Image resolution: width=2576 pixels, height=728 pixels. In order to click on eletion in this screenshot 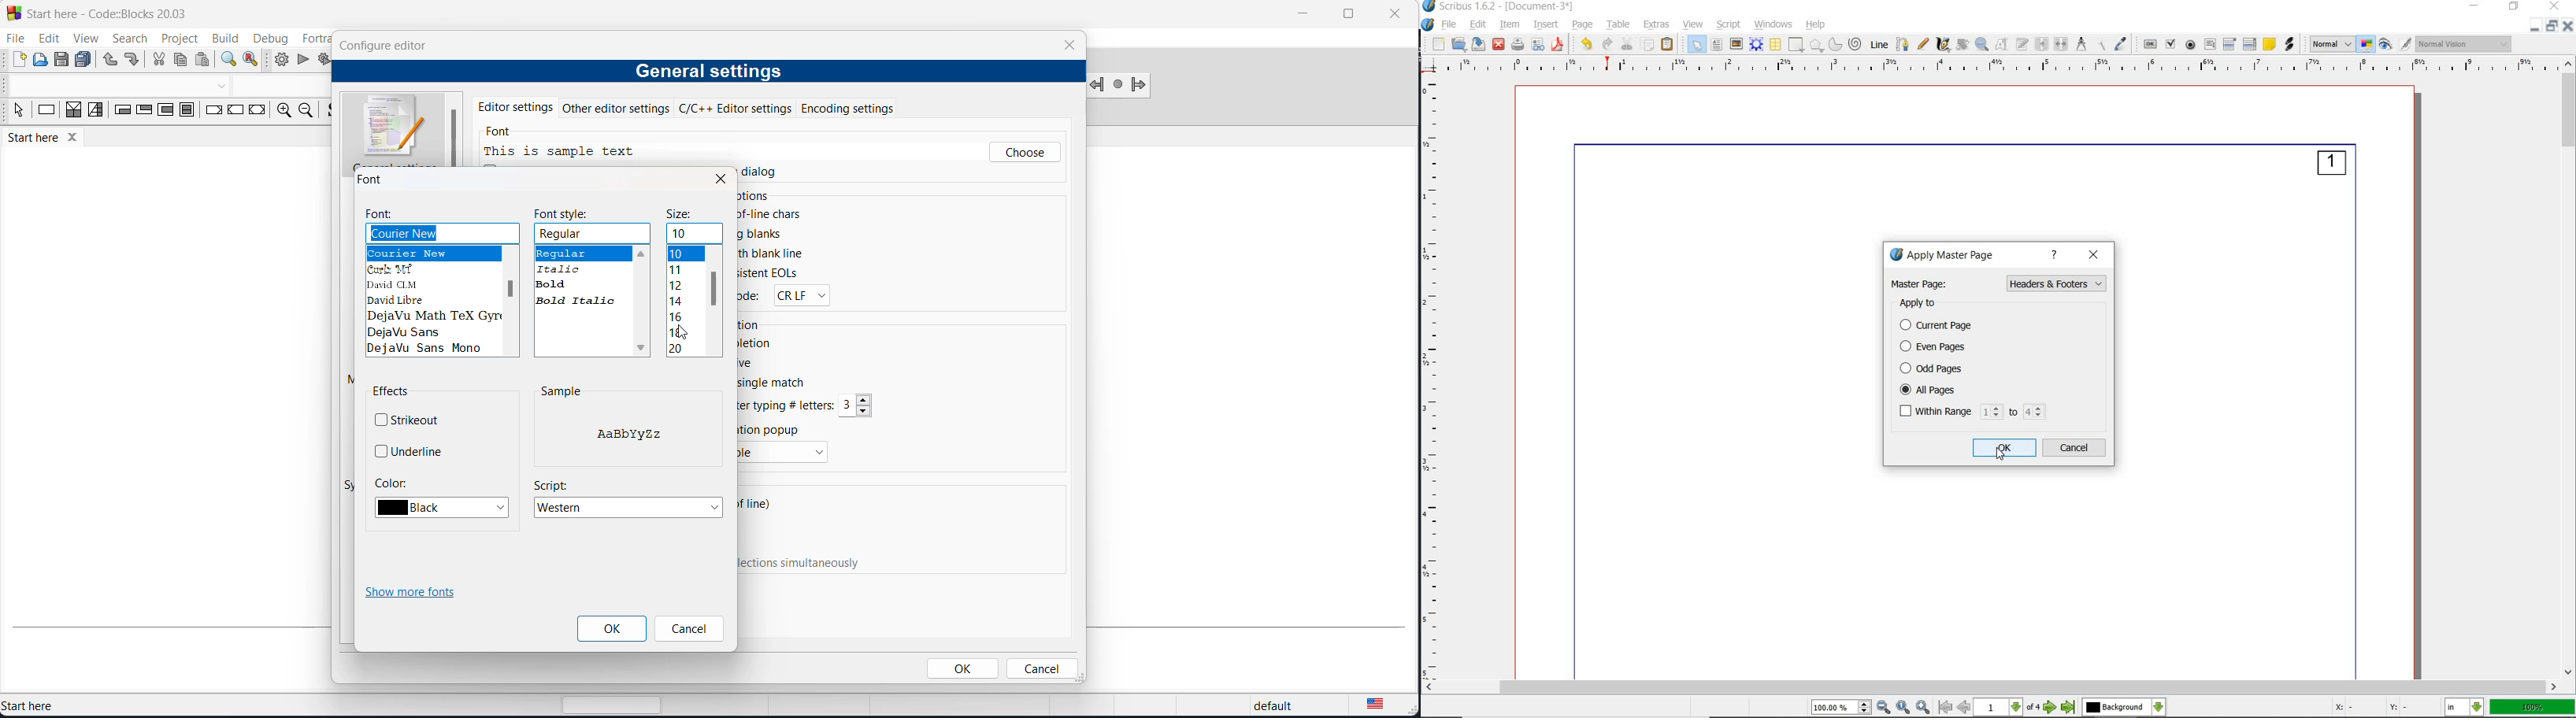, I will do `click(759, 342)`.